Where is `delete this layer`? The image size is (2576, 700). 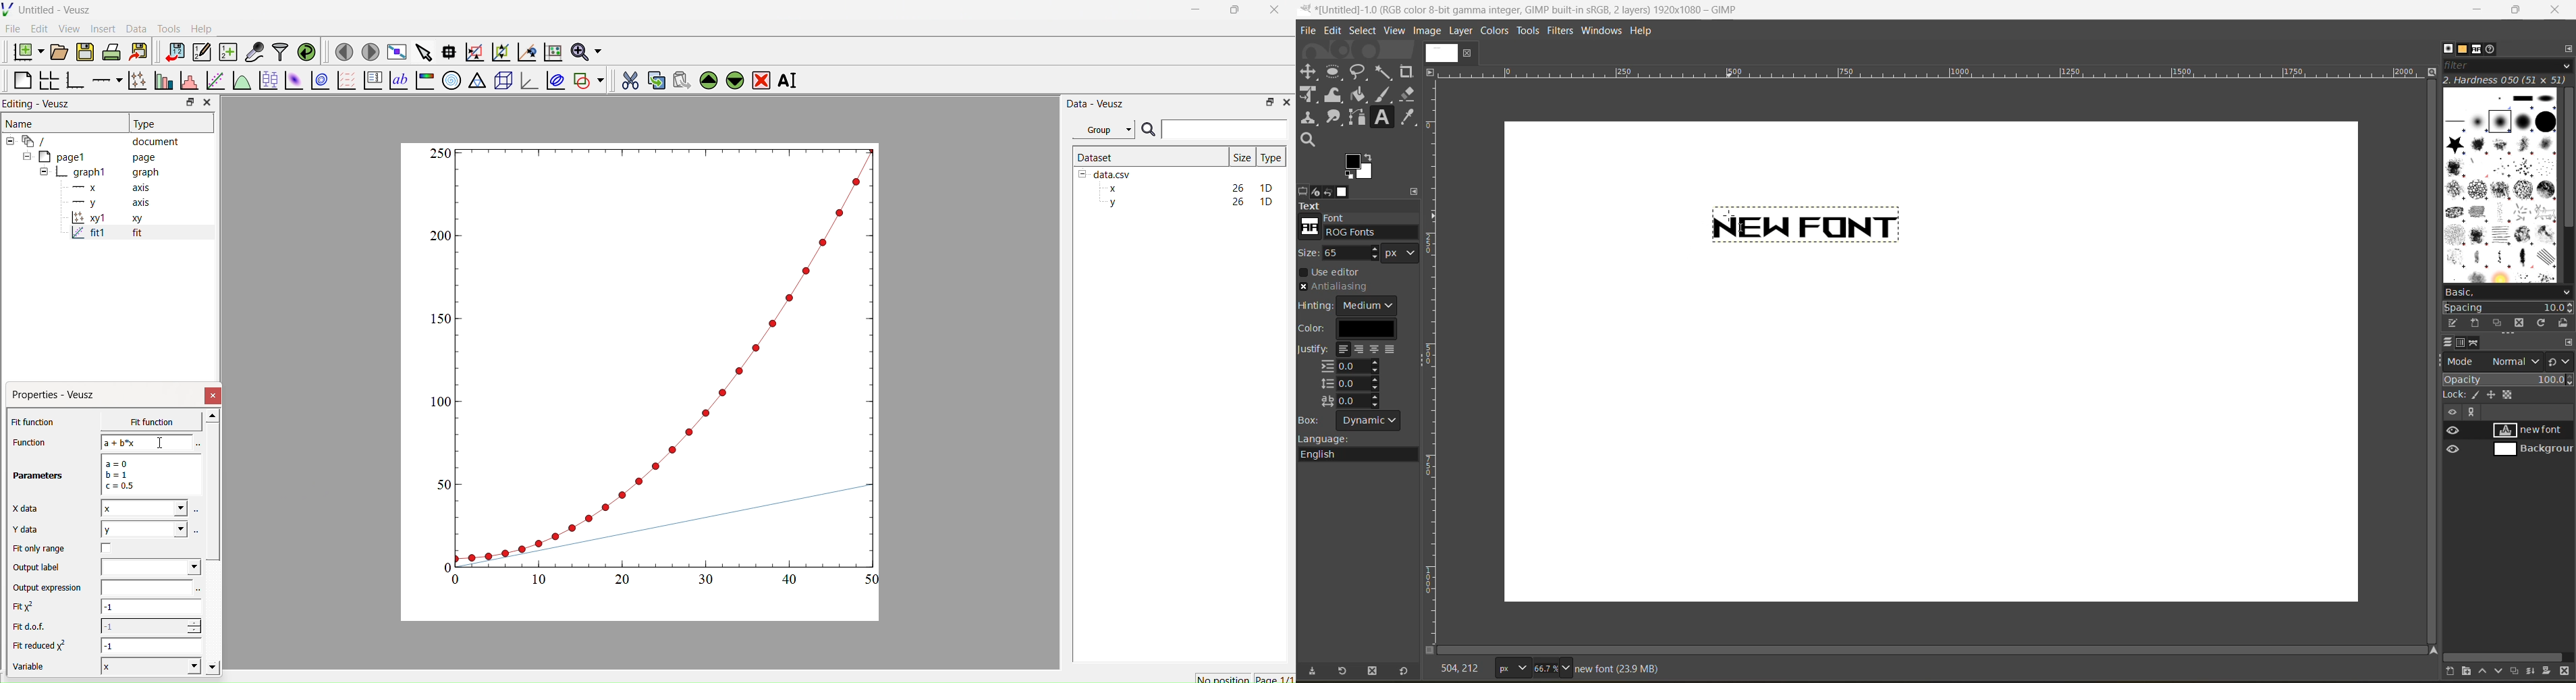
delete this layer is located at coordinates (2565, 674).